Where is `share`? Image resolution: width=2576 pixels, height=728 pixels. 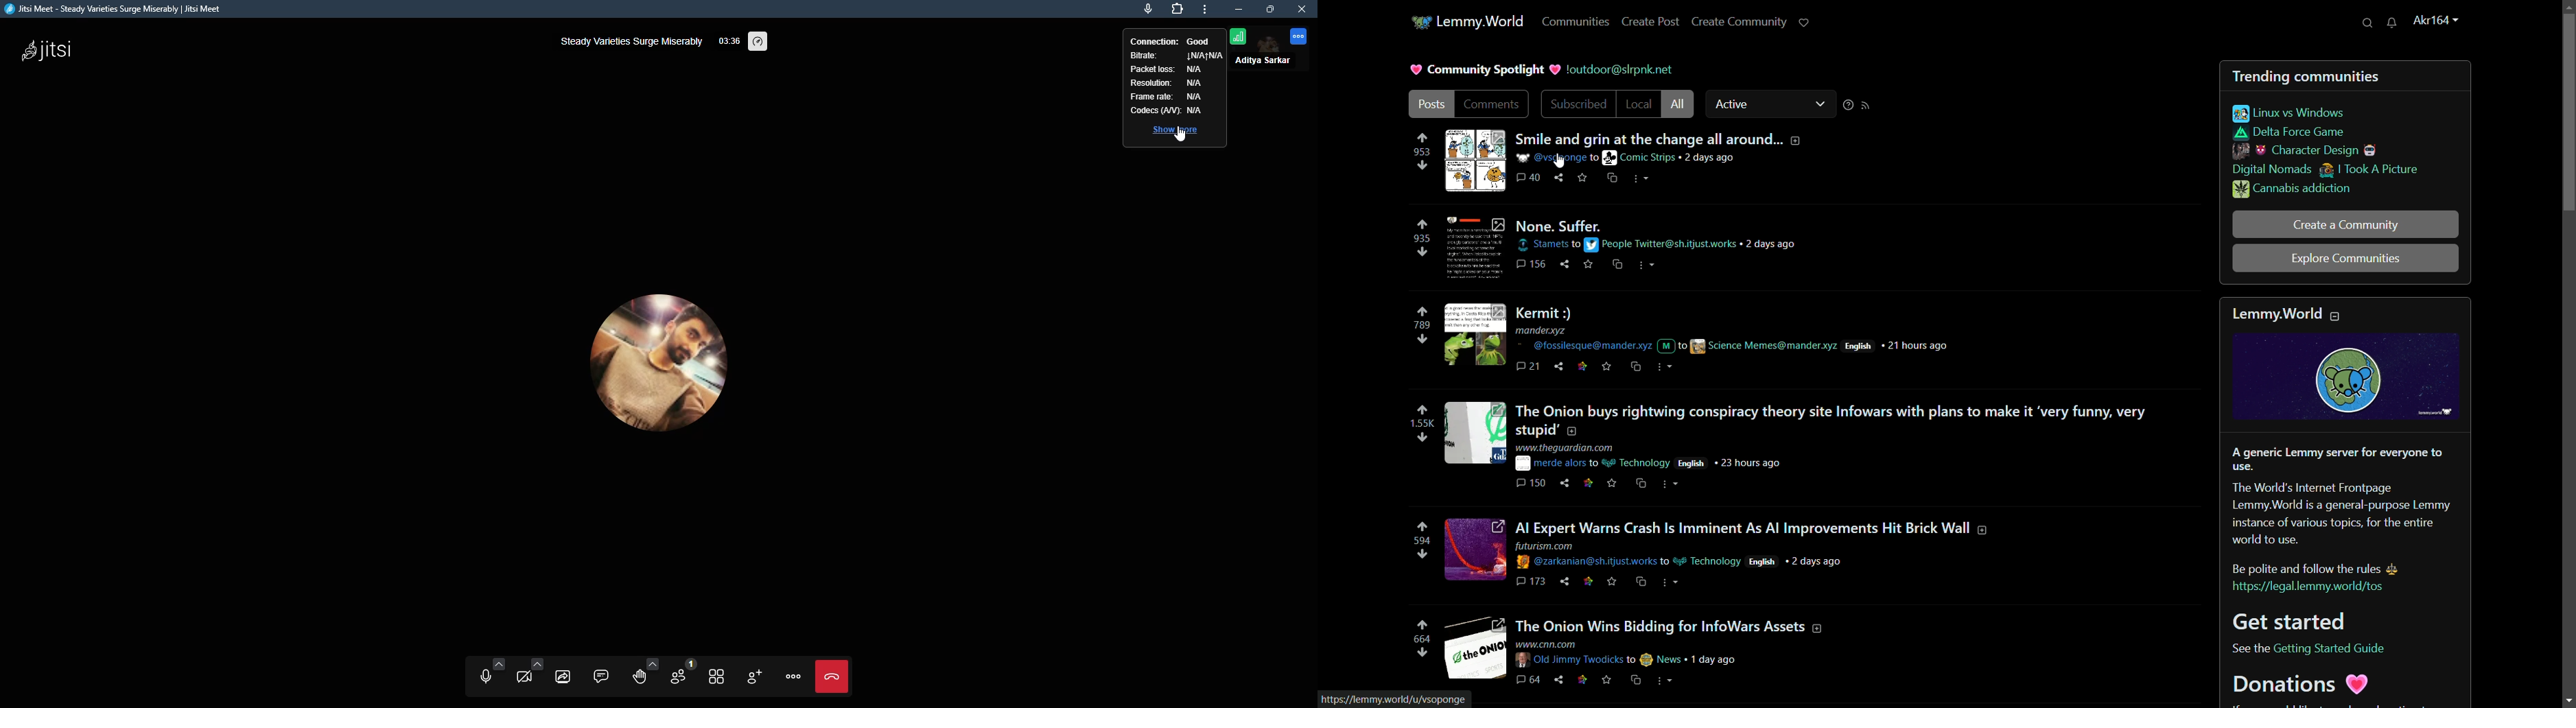 share is located at coordinates (1561, 178).